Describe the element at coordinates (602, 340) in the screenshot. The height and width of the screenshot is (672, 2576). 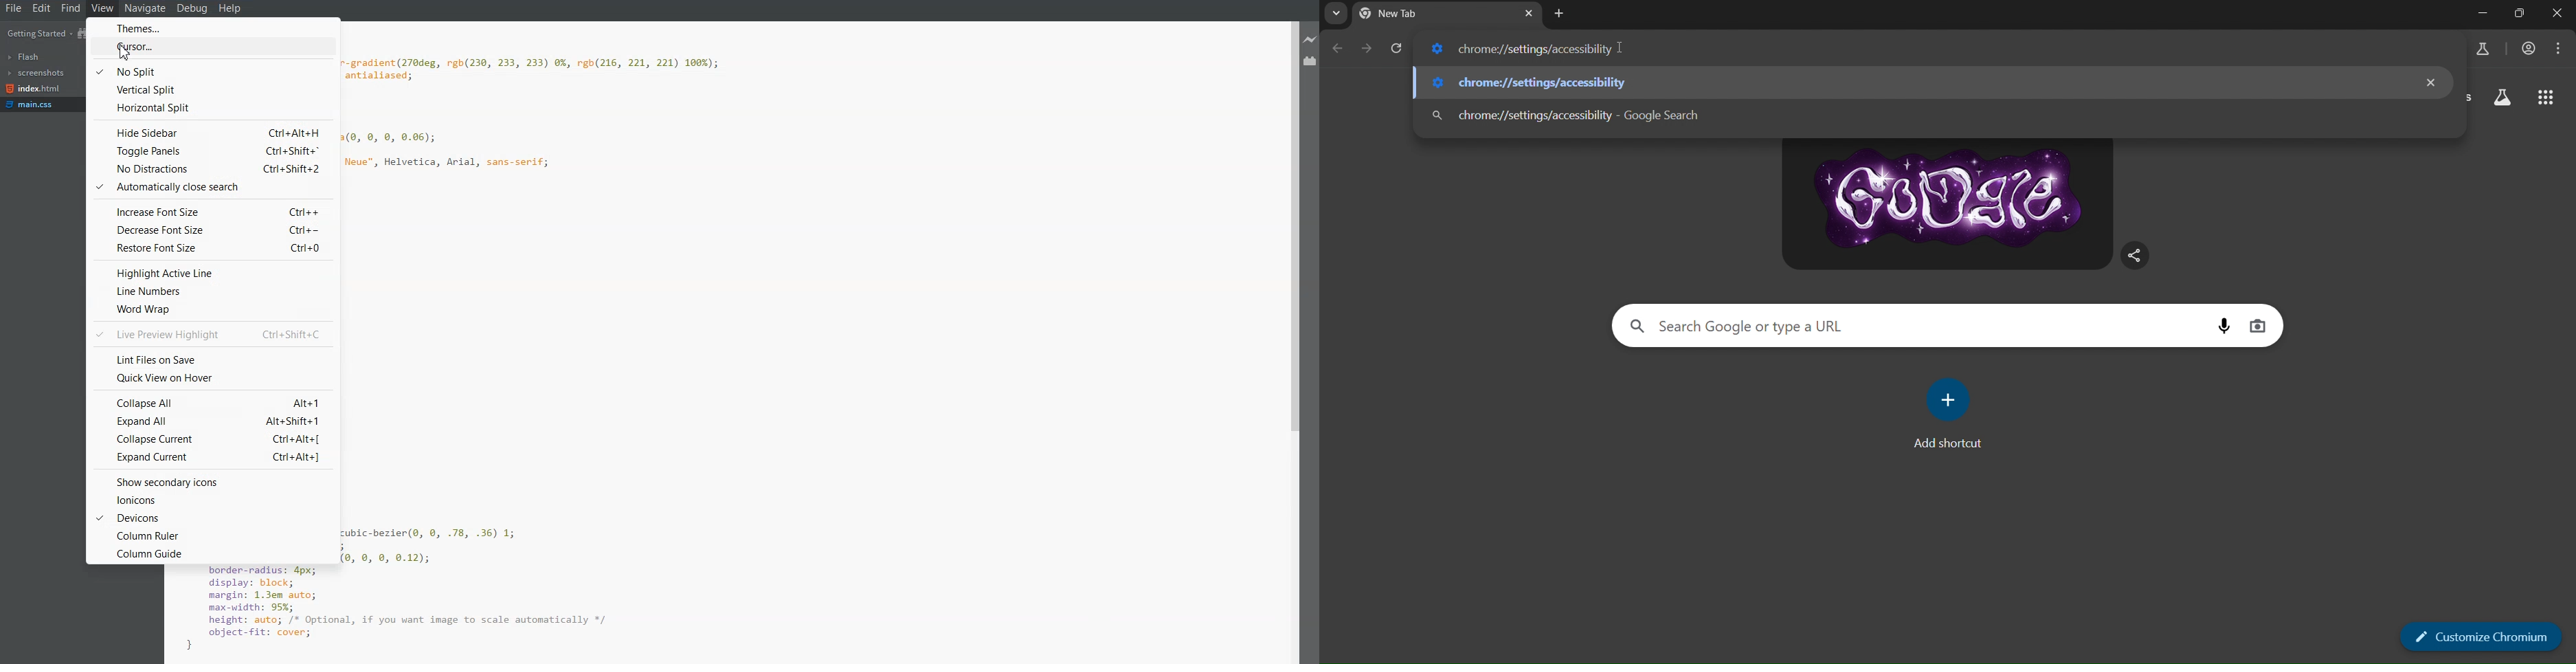
I see `html {
background: #e6e9e9;
background-image: linear-gradient(270deg, rgb(230, 233, 233) 0%, rgb(216, 221, 221) 166%);
-webkit-font-smoothing: antialiased;
}
body {
background: #££F;
box-shadow: © @ 2px rgba(@, 0, 8, 0.06);
Color: #545454;
font-family: "Helvetica Neue", Helvetica, Arial, sans-serif;
font-size: 16px;
line-height: 1.5;
margin: 8 auto;
max-width: 808px;
padding: 2em 2em dem;
}
h1, h2, h3, ha, hs, h6 {
Color: #222;
font-weight: 600;
line-height: 1.3;
h2 {
margin-top: 1.3em;
}
raf
Color: #0083e8;
}
/ b, strong {
font-weight: 600;
}
samp {
display: none;
}
ing {
animation: Colorize 2s cubic-bezier(®, 0, .78, .36) 1;
background: transparent;
border: 10px solid rgba(e, 0, 8, 0.12);
border-radius: 4px;
display: block;
margin: 1.3em auto;
max-width: 95%;
height: auto; /* Optional, if you want image to scale automatically */
object-fit: cover;
}` at that location.